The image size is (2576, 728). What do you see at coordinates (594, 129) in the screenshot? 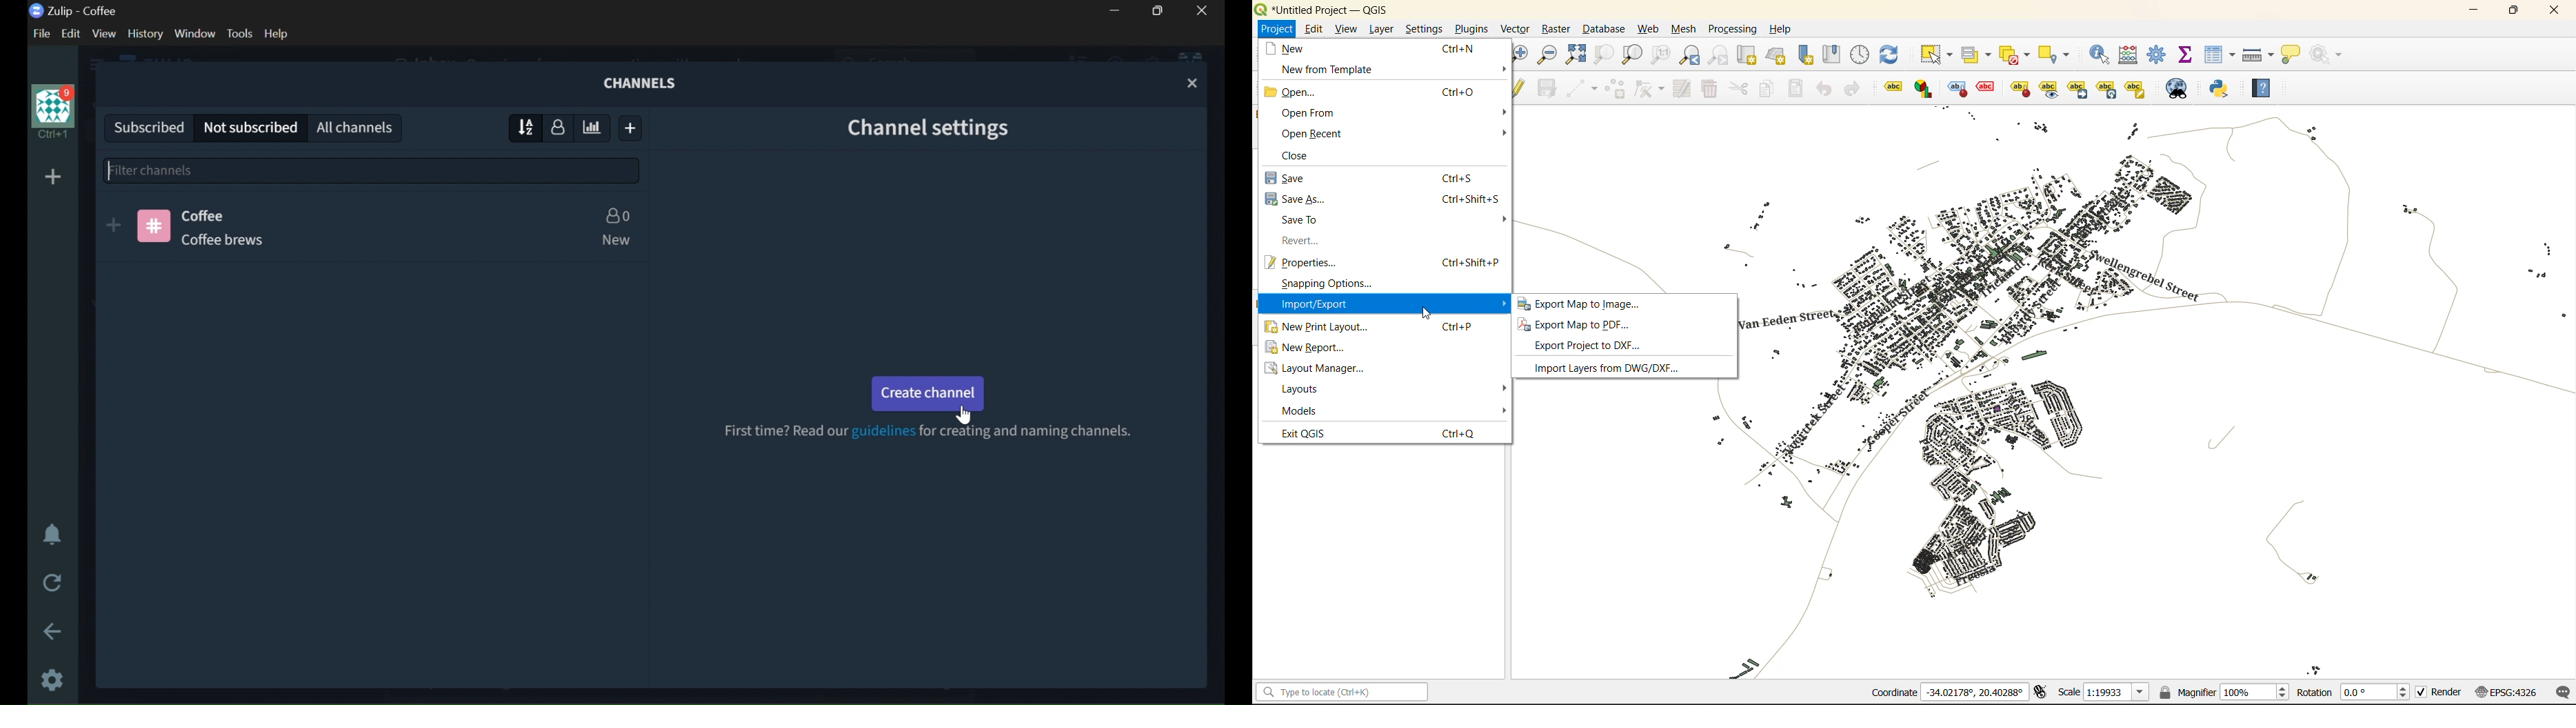
I see `SORT BY ESTIMATE` at bounding box center [594, 129].